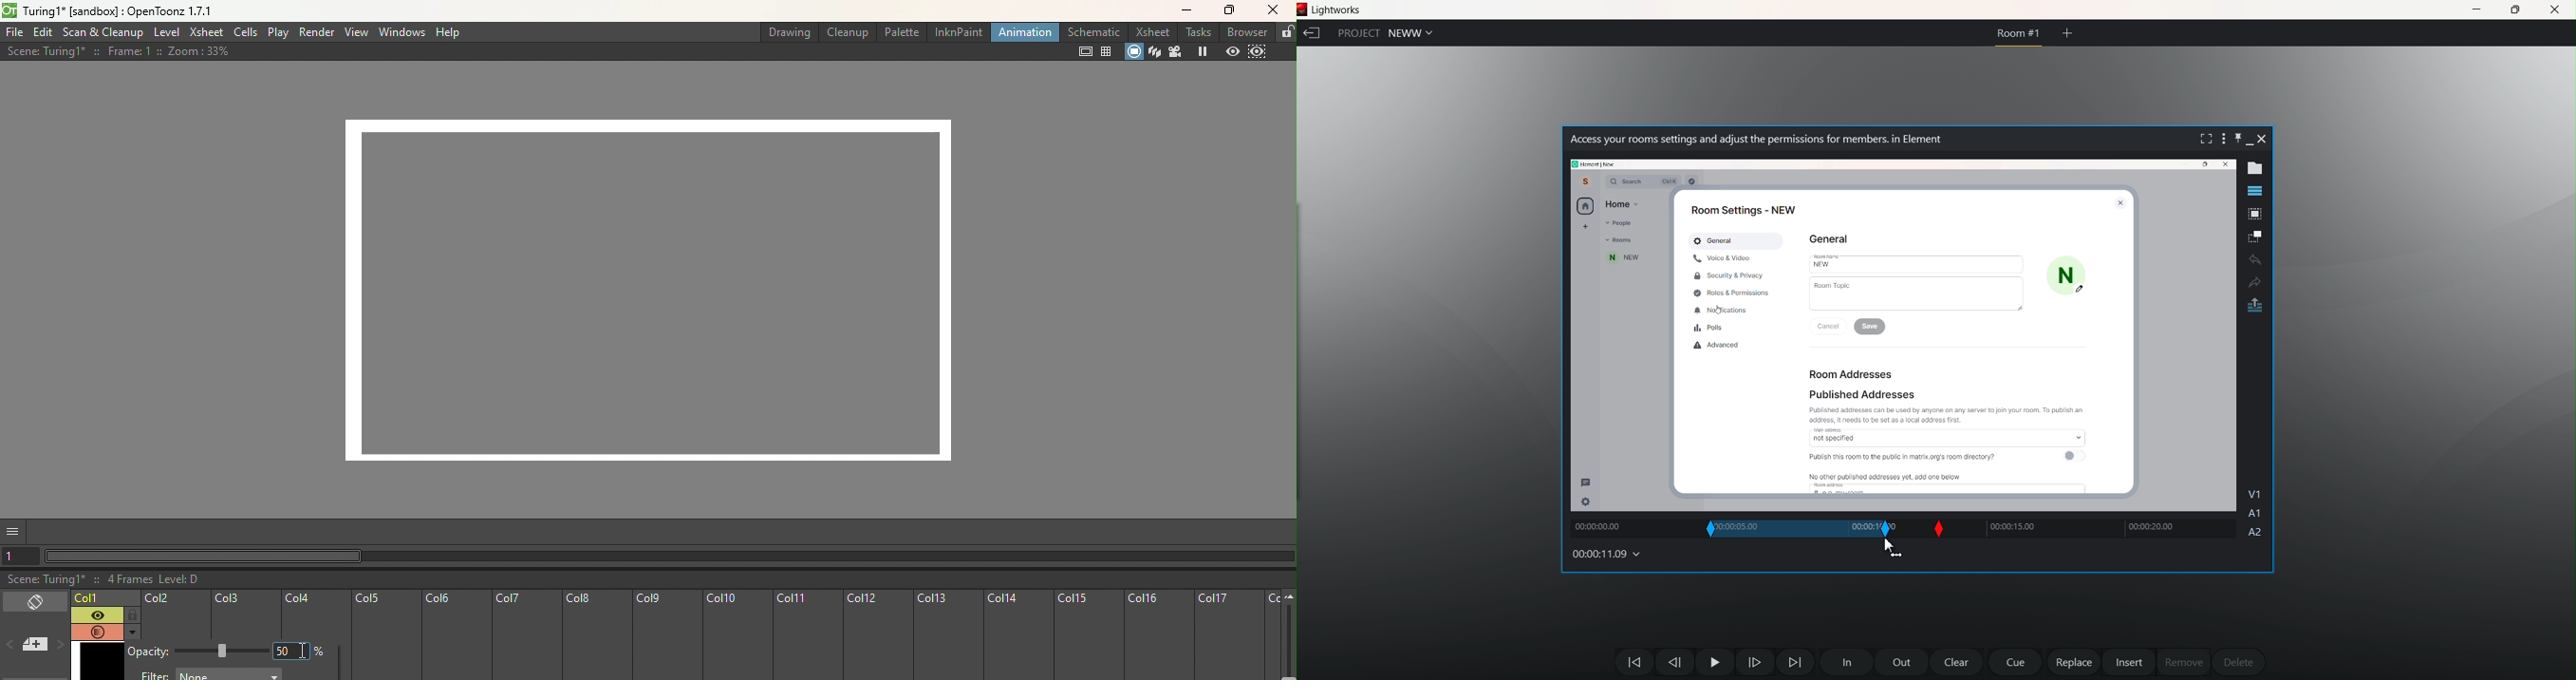 The height and width of the screenshot is (700, 2576). I want to click on Help, so click(449, 32).